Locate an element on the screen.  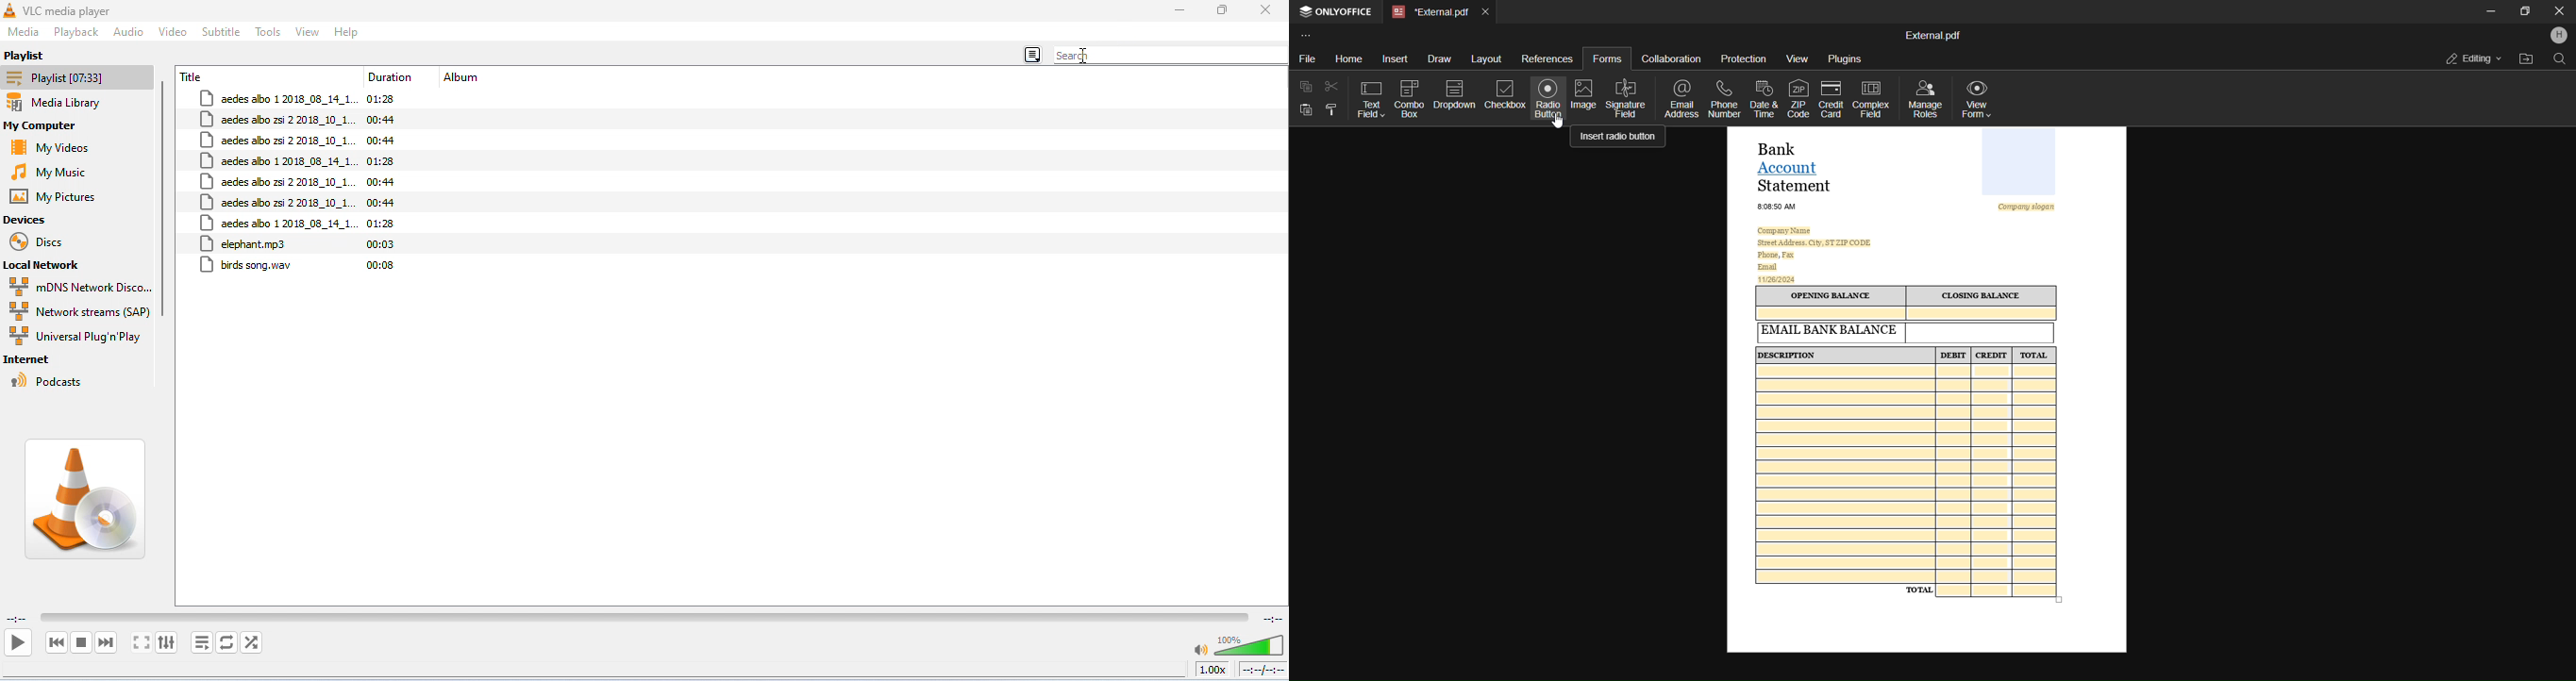
credit card is located at coordinates (1831, 99).